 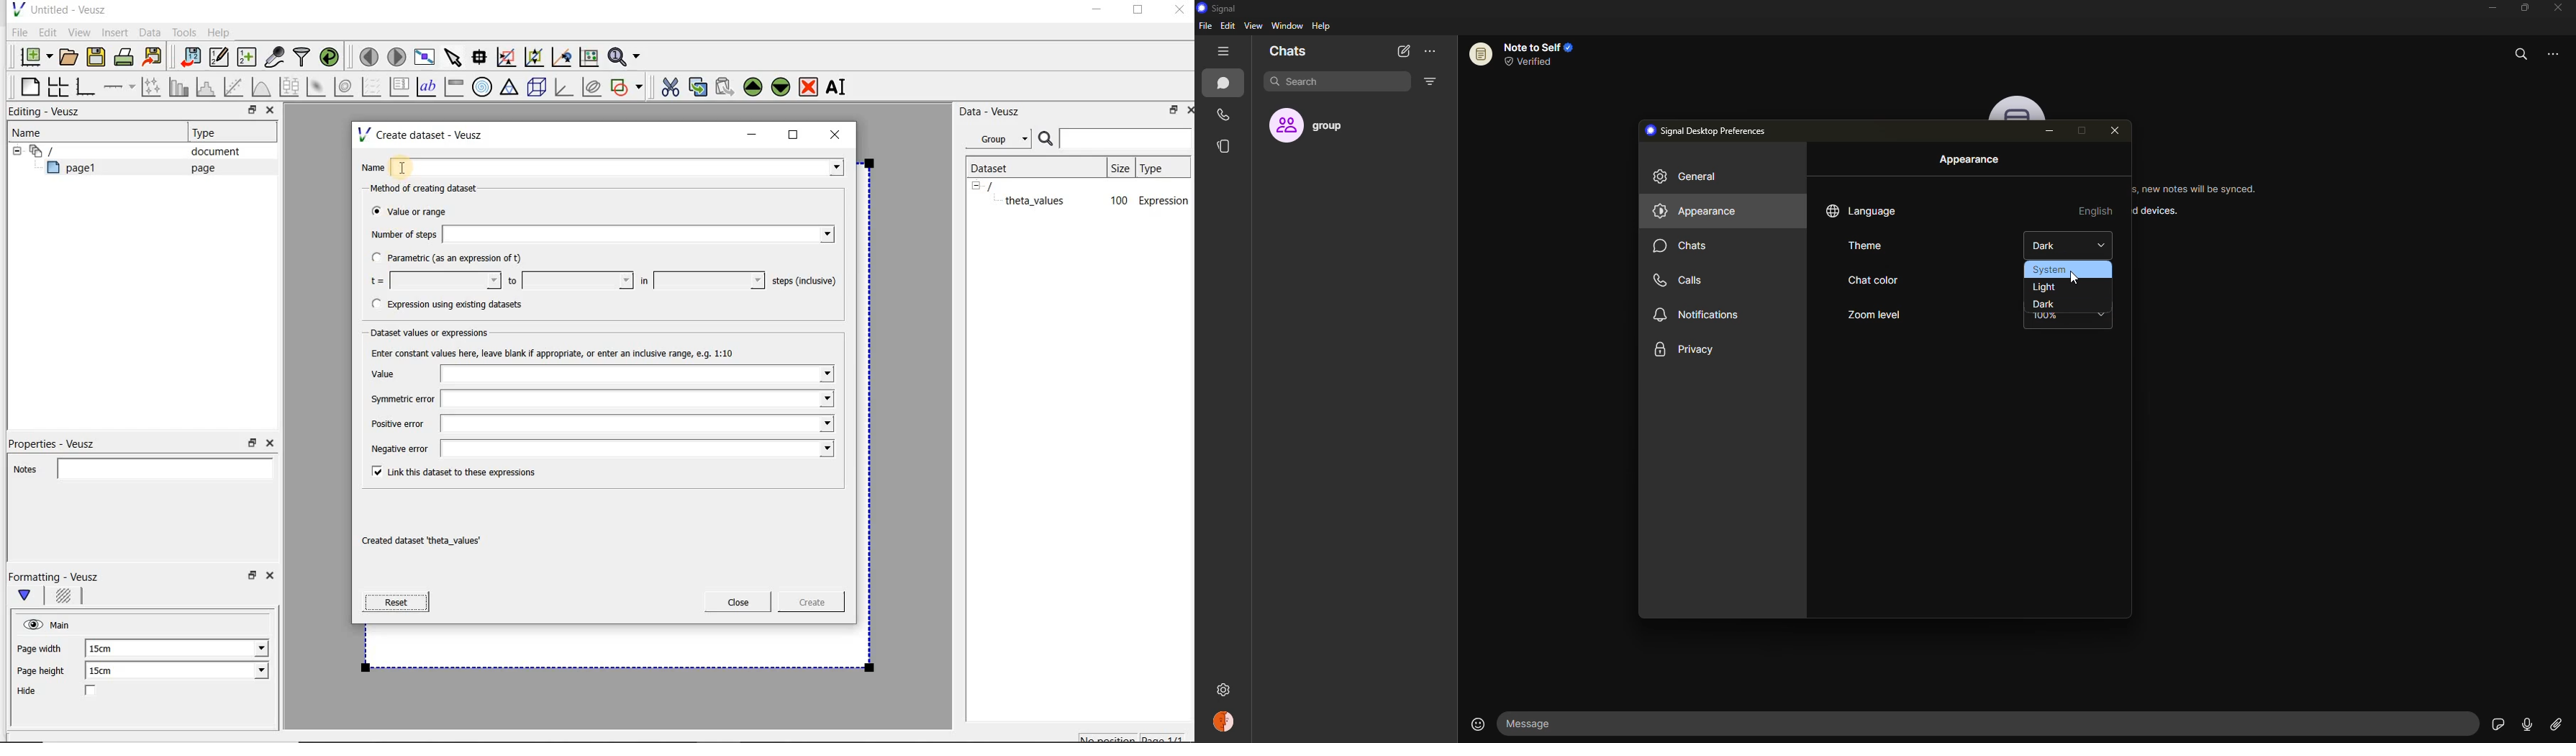 What do you see at coordinates (1288, 52) in the screenshot?
I see `chats` at bounding box center [1288, 52].